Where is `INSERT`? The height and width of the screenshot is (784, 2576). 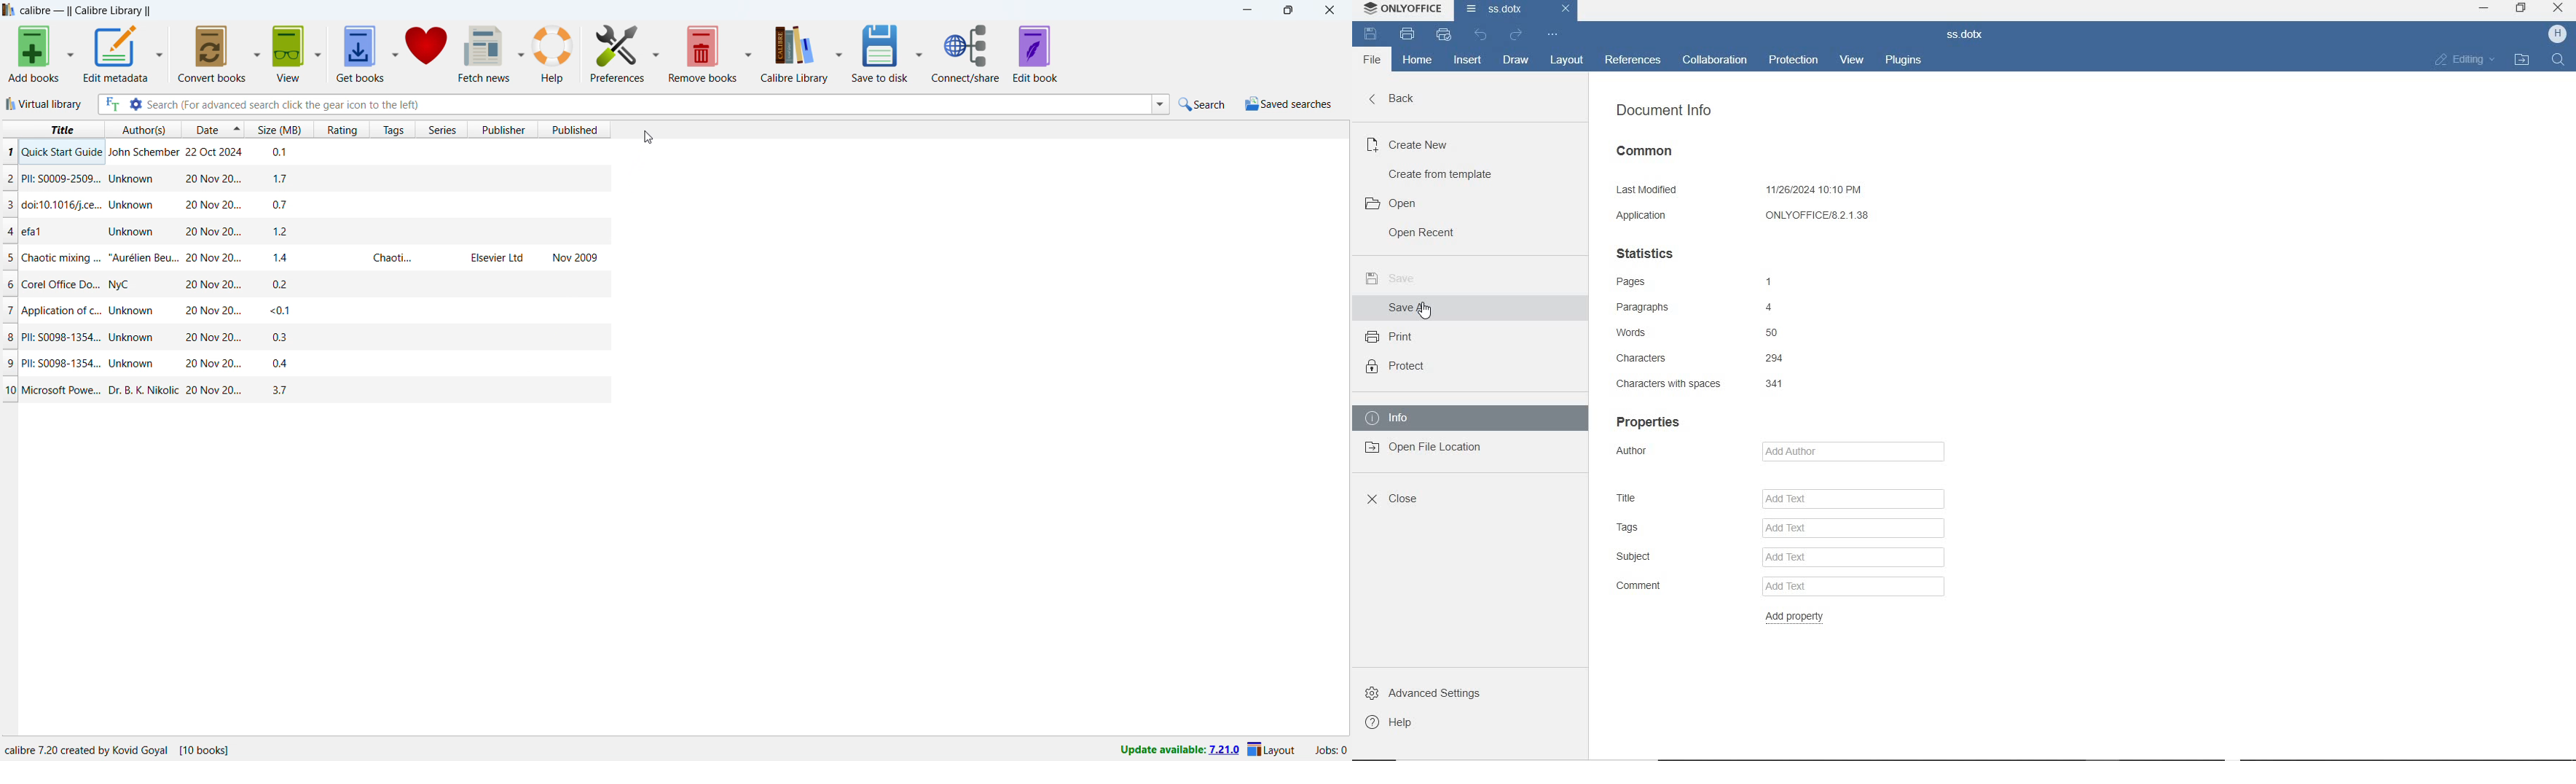 INSERT is located at coordinates (1467, 61).